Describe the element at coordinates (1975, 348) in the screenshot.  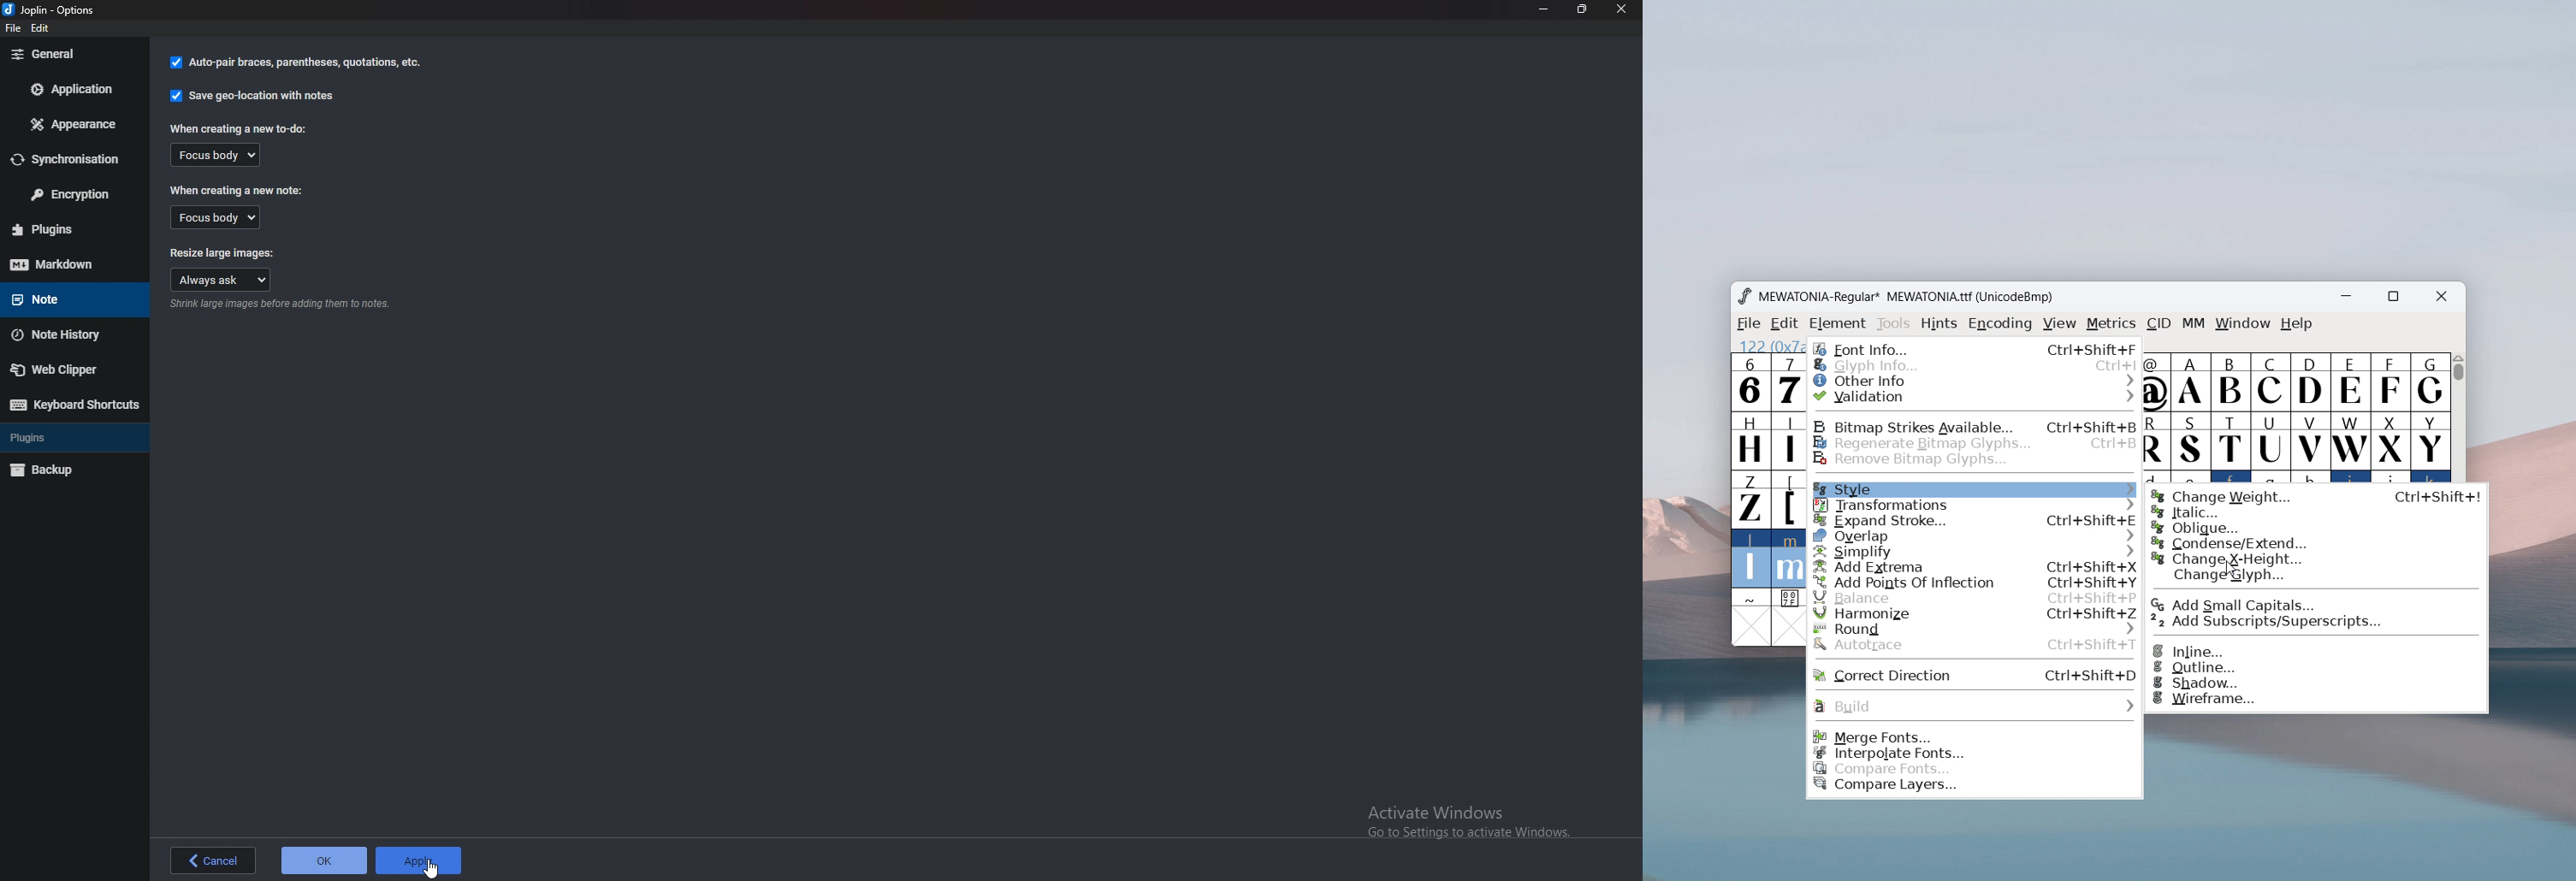
I see `font info` at that location.